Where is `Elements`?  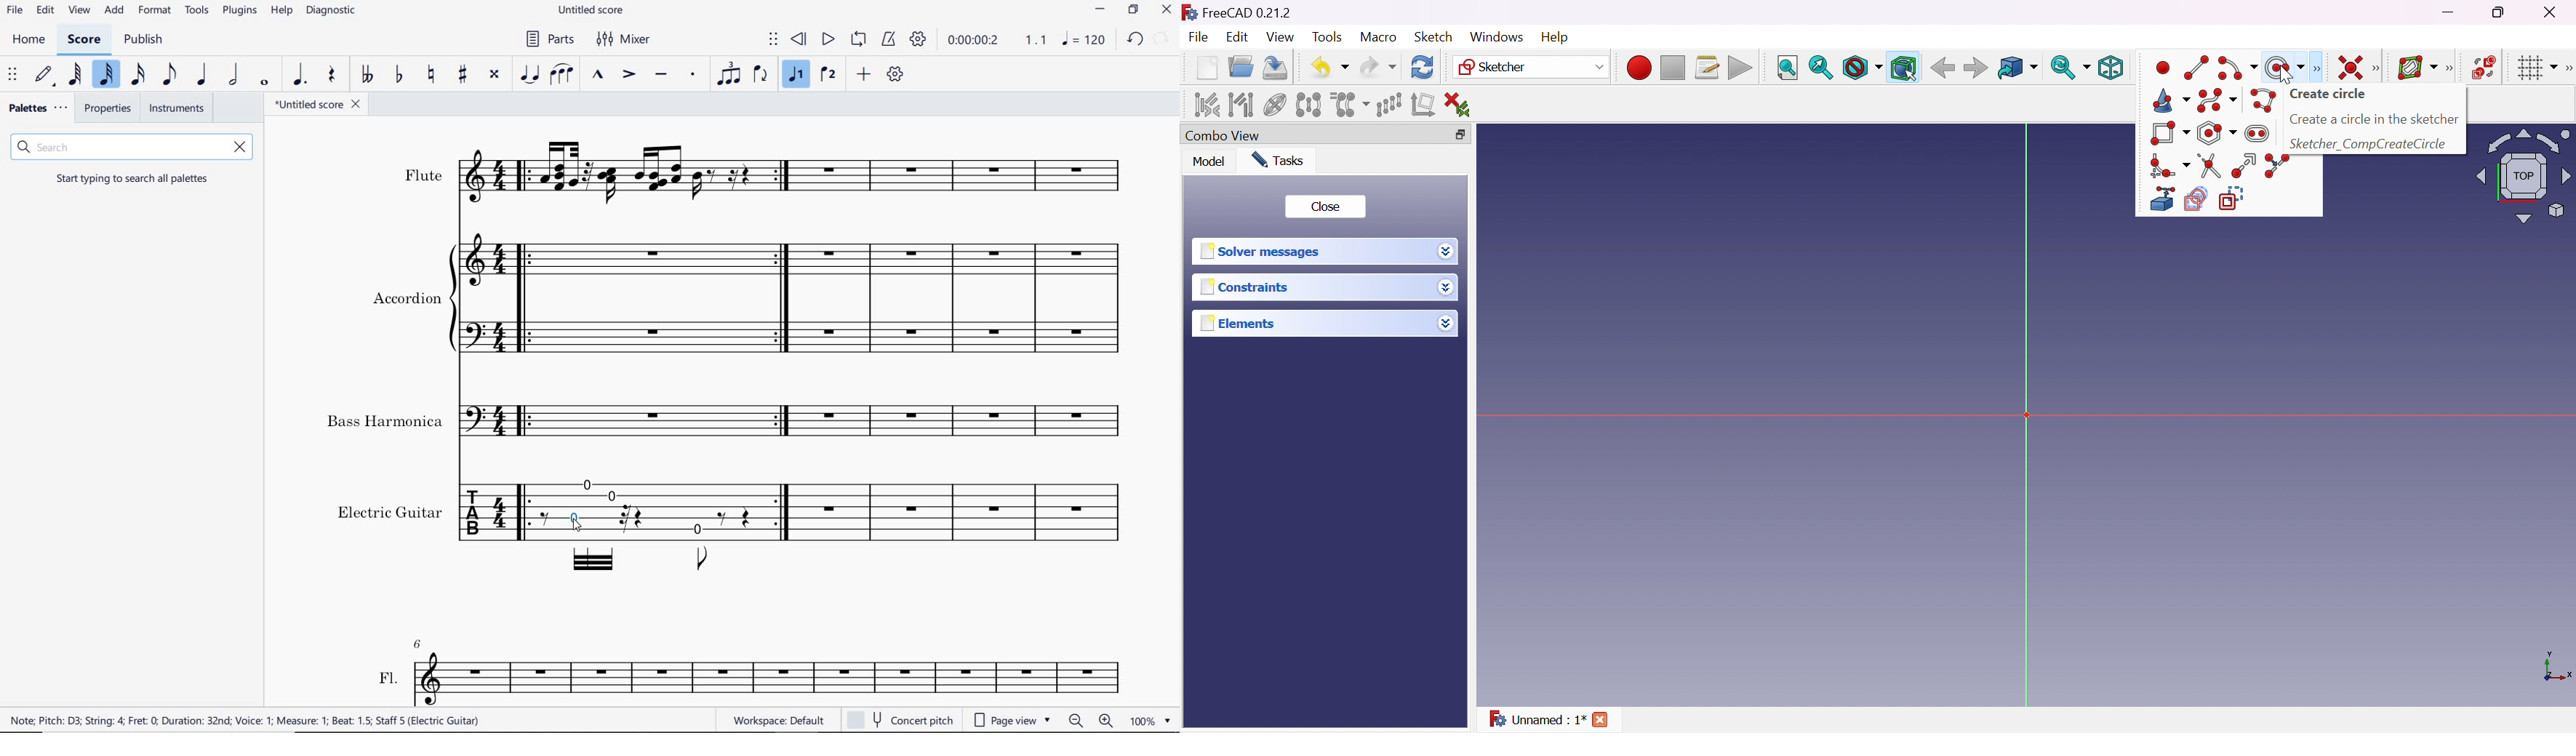 Elements is located at coordinates (1240, 323).